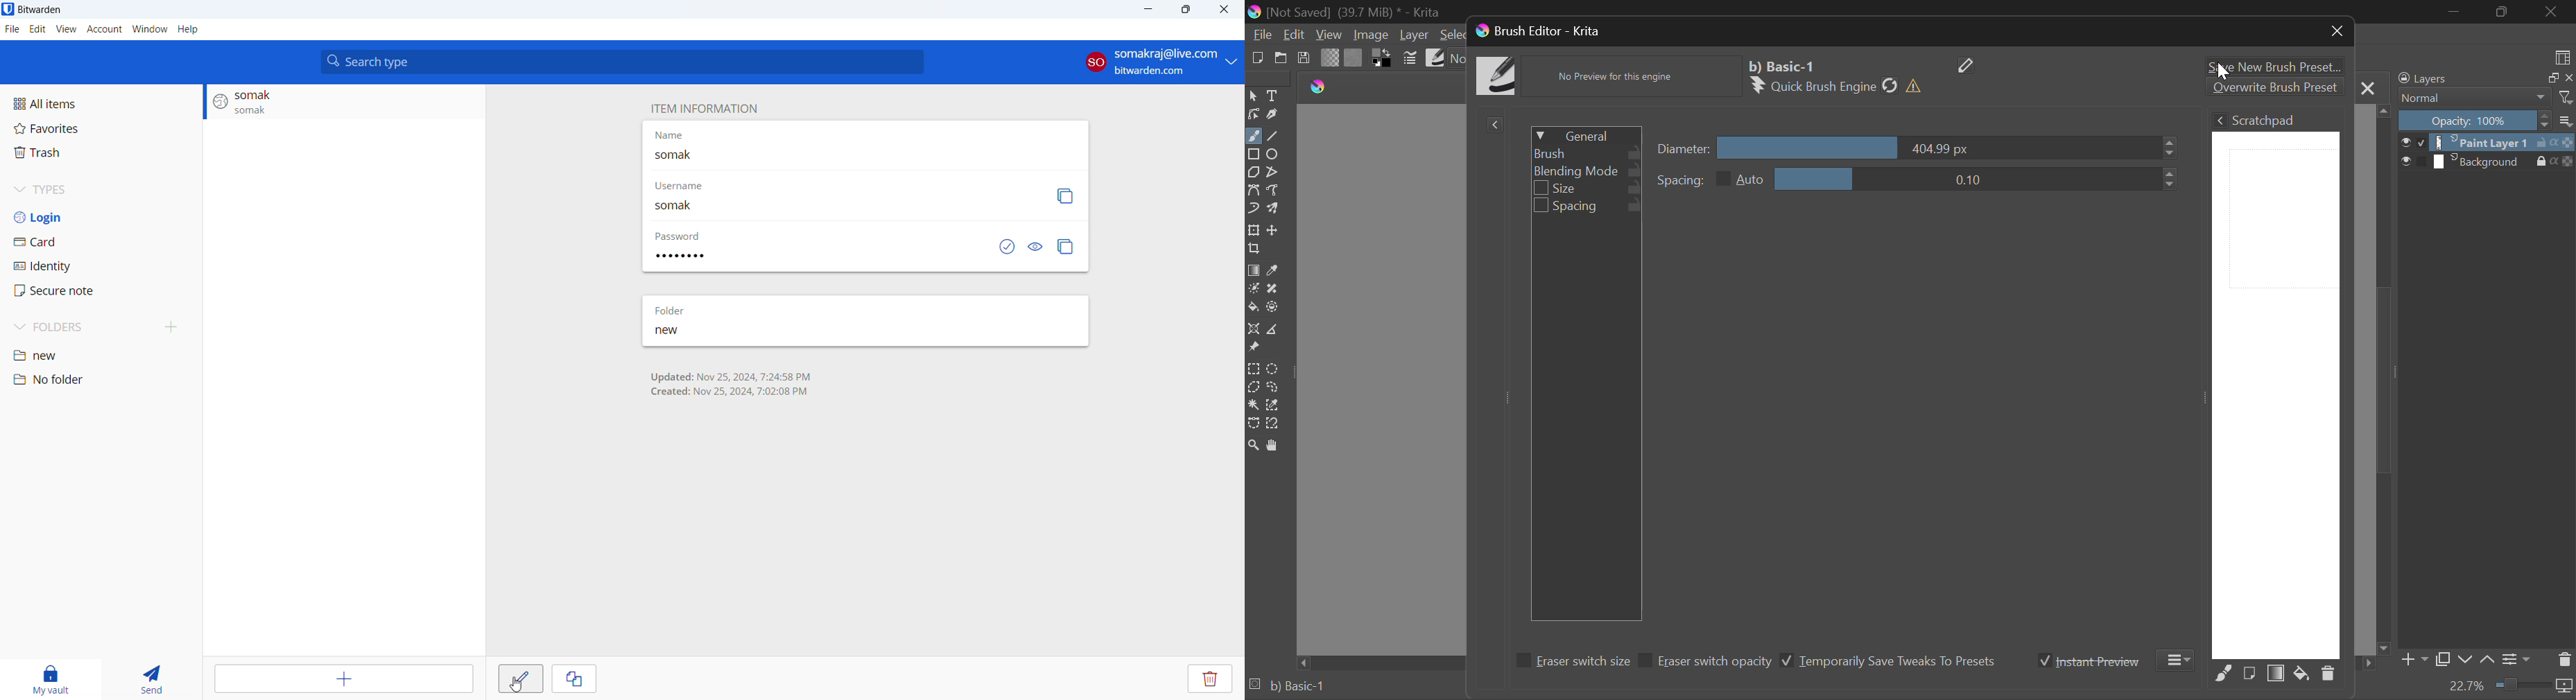 This screenshot has height=700, width=2576. What do you see at coordinates (702, 108) in the screenshot?
I see `item information` at bounding box center [702, 108].